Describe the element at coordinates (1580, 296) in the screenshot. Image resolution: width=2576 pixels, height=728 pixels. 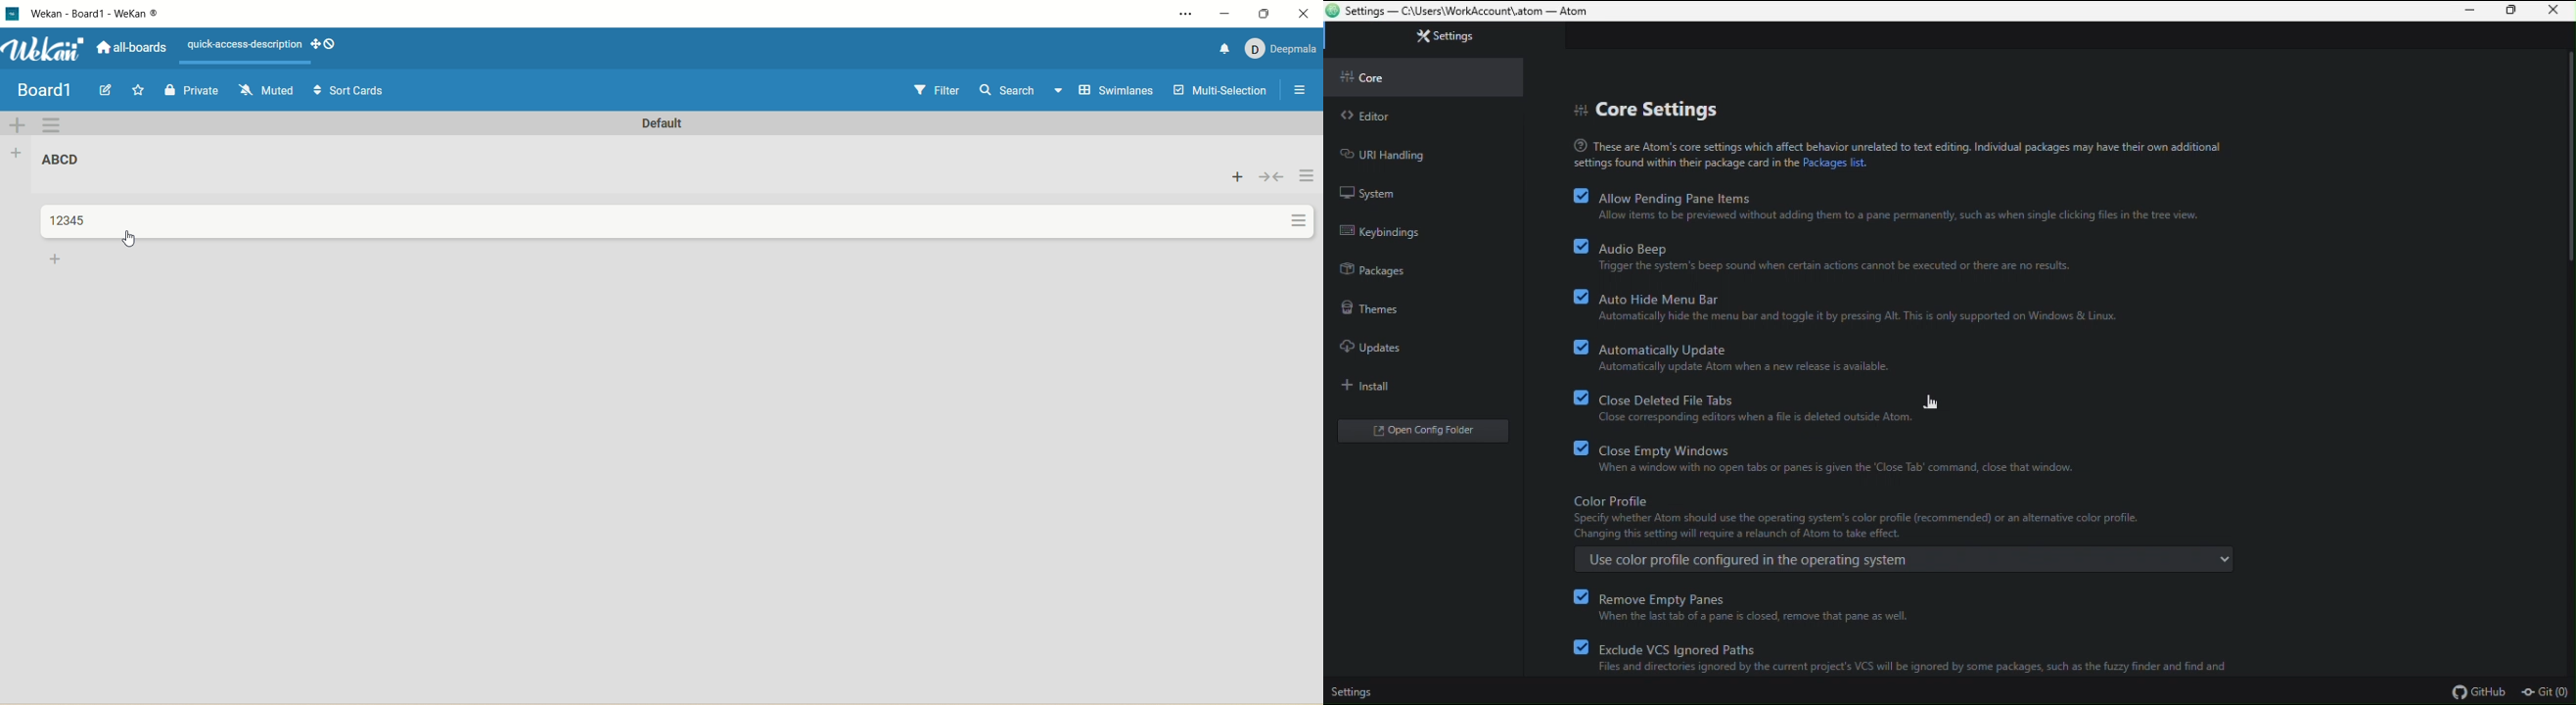
I see `checkbox` at that location.